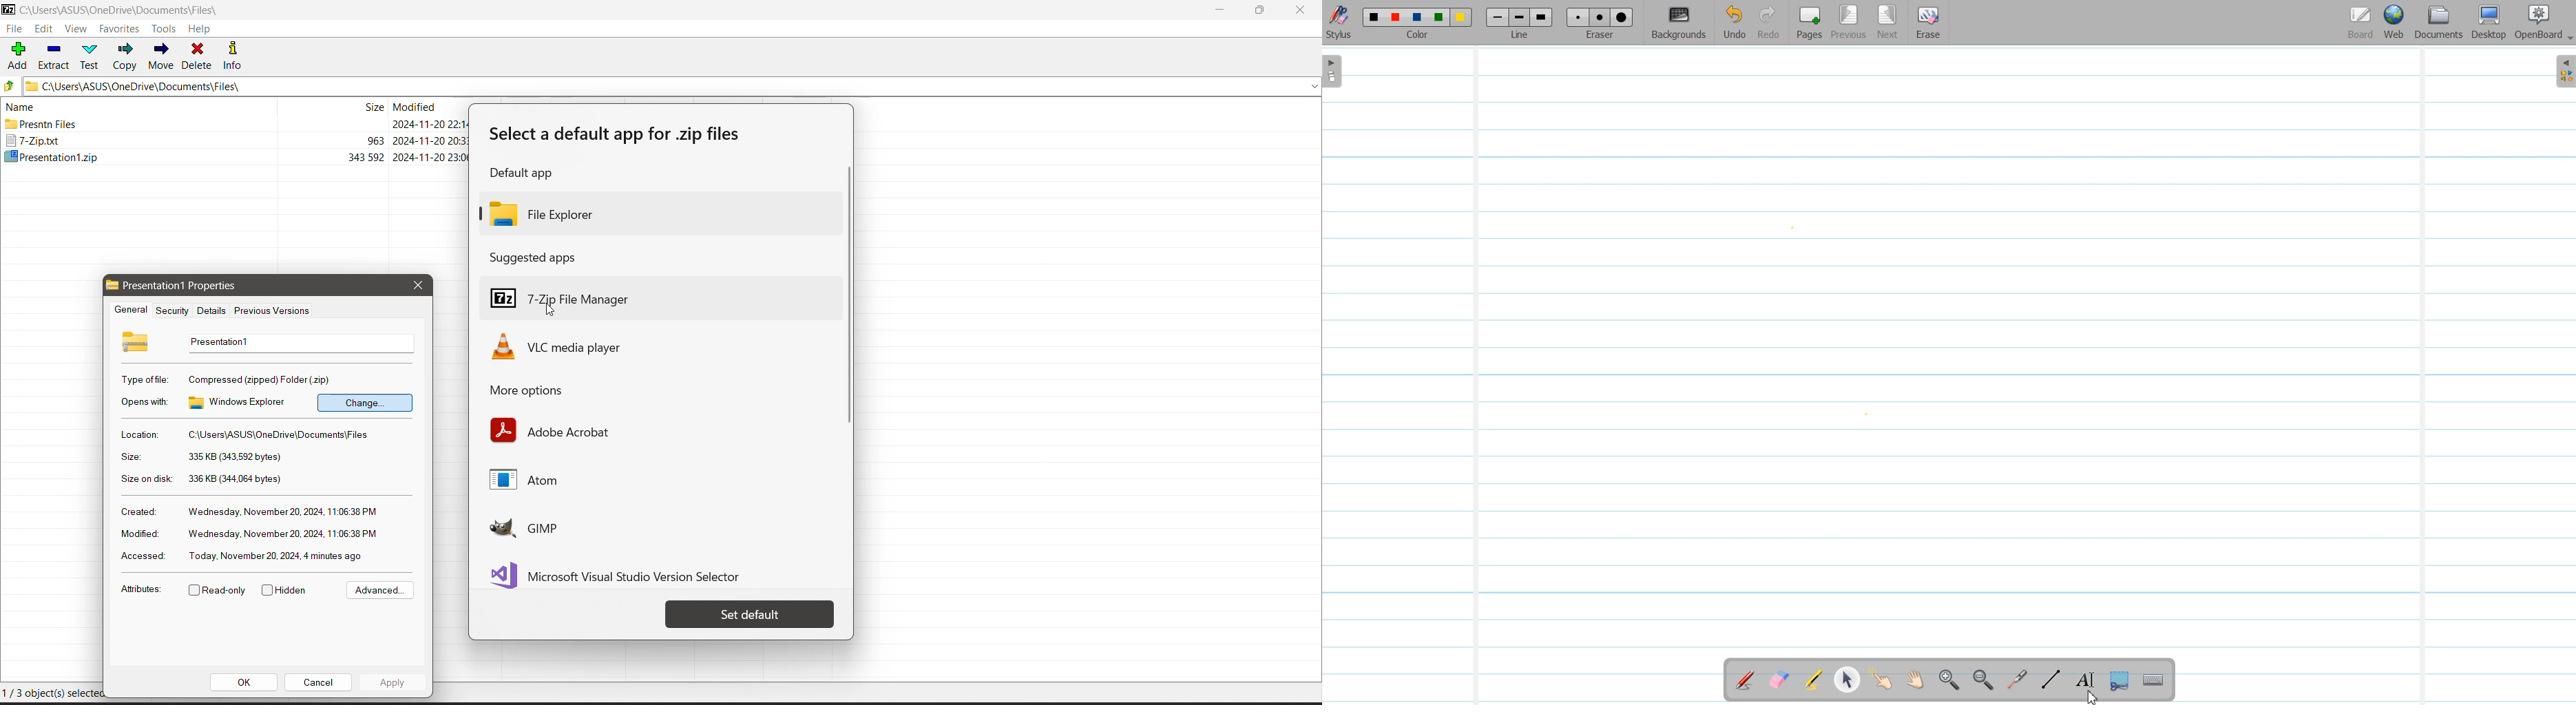  I want to click on Total size of the selected file, so click(236, 479).